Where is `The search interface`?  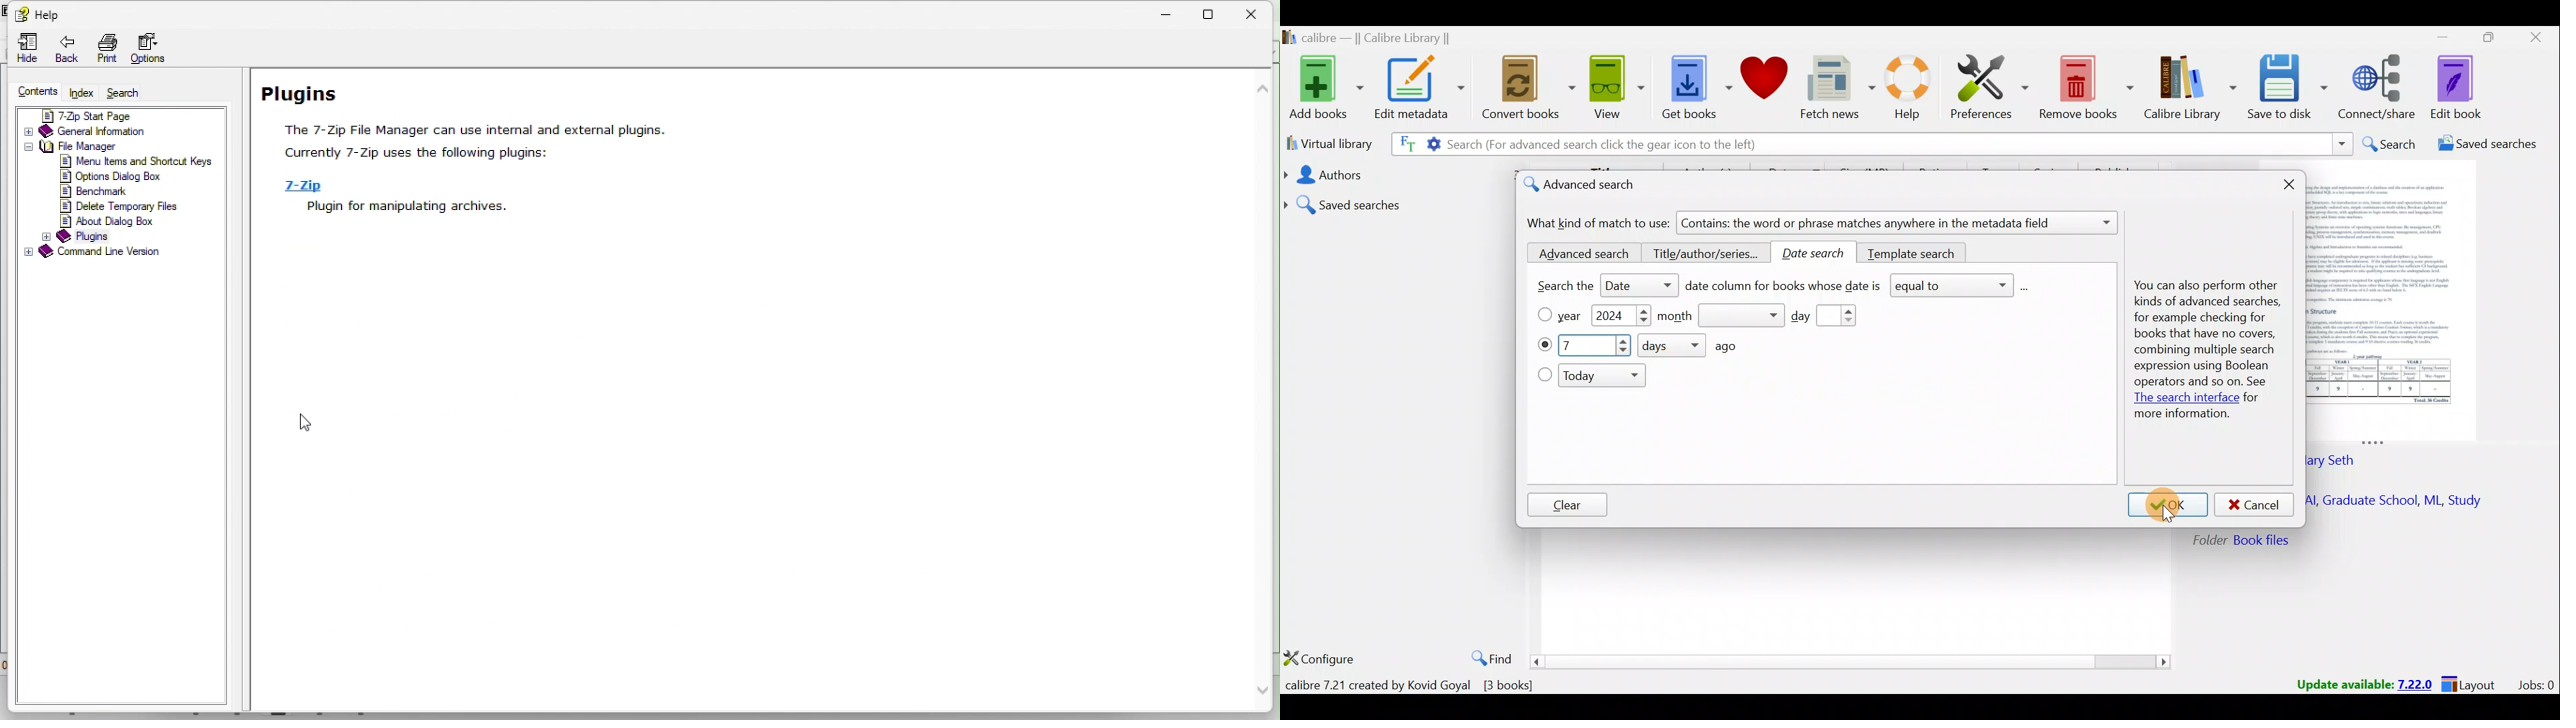 The search interface is located at coordinates (2183, 399).